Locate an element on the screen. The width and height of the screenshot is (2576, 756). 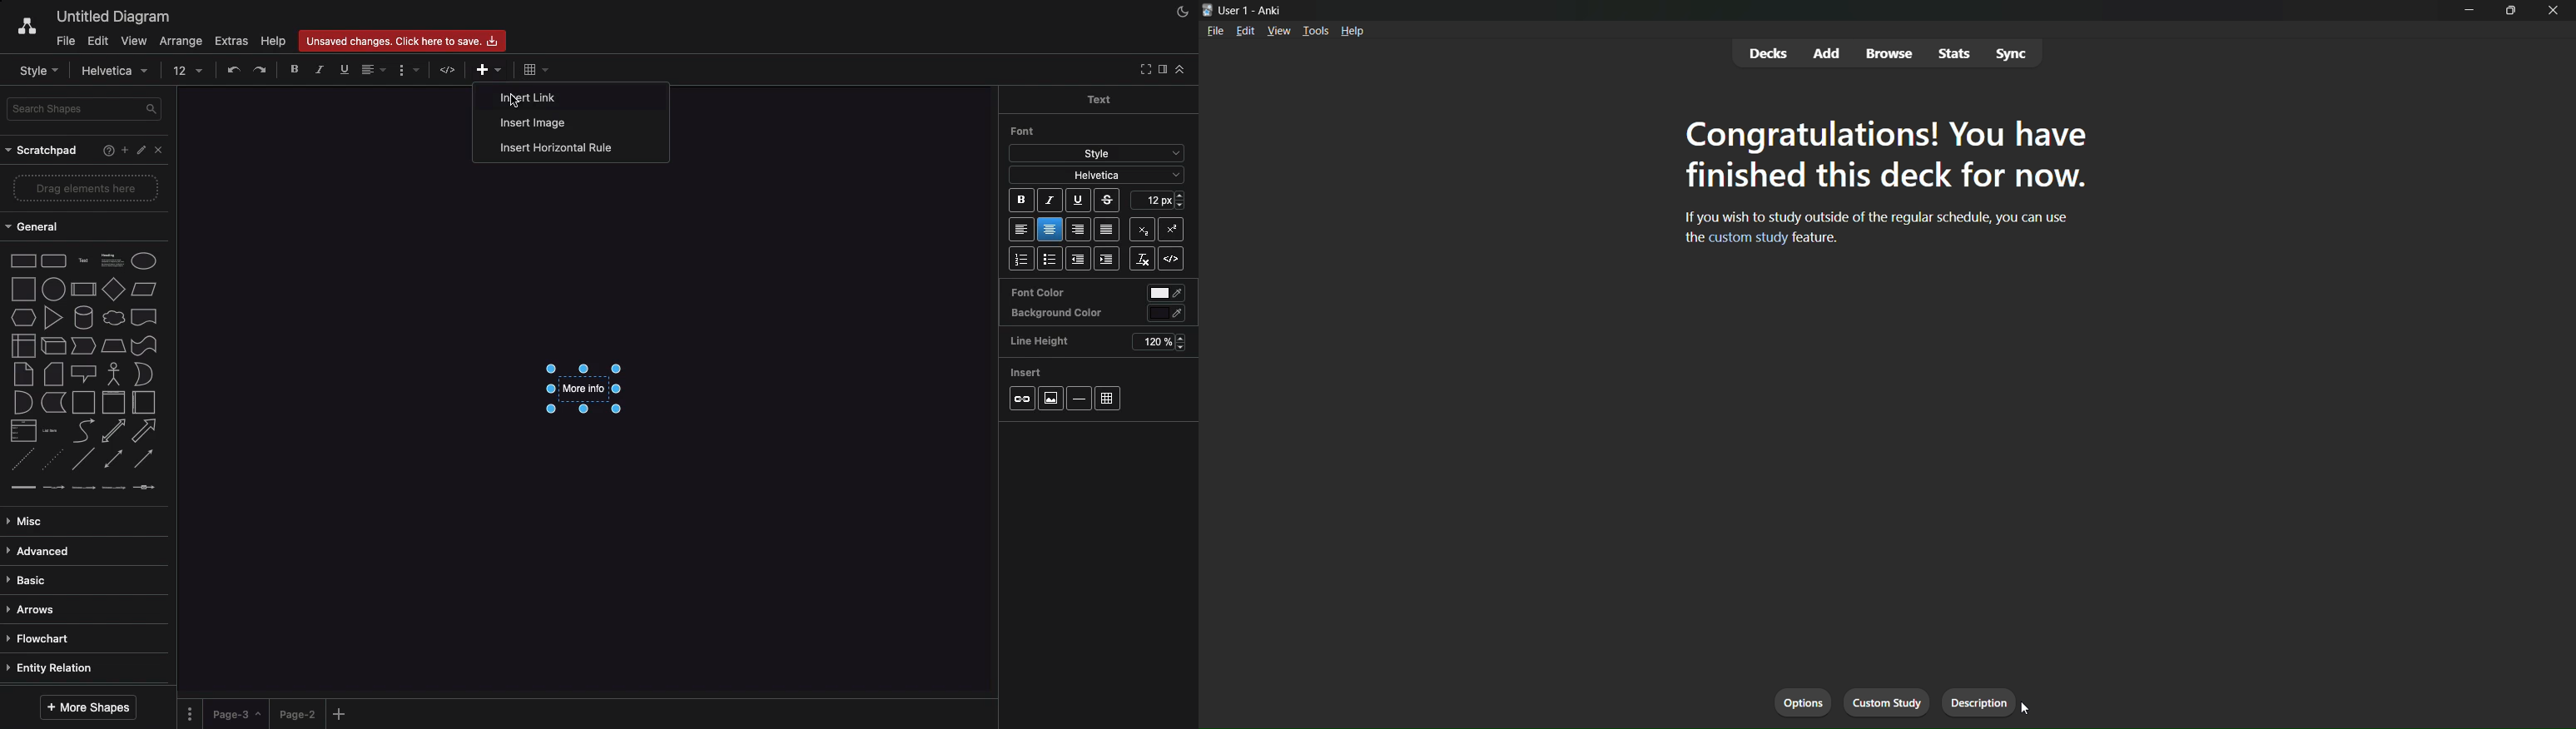
12 pt - Size is located at coordinates (1160, 199).